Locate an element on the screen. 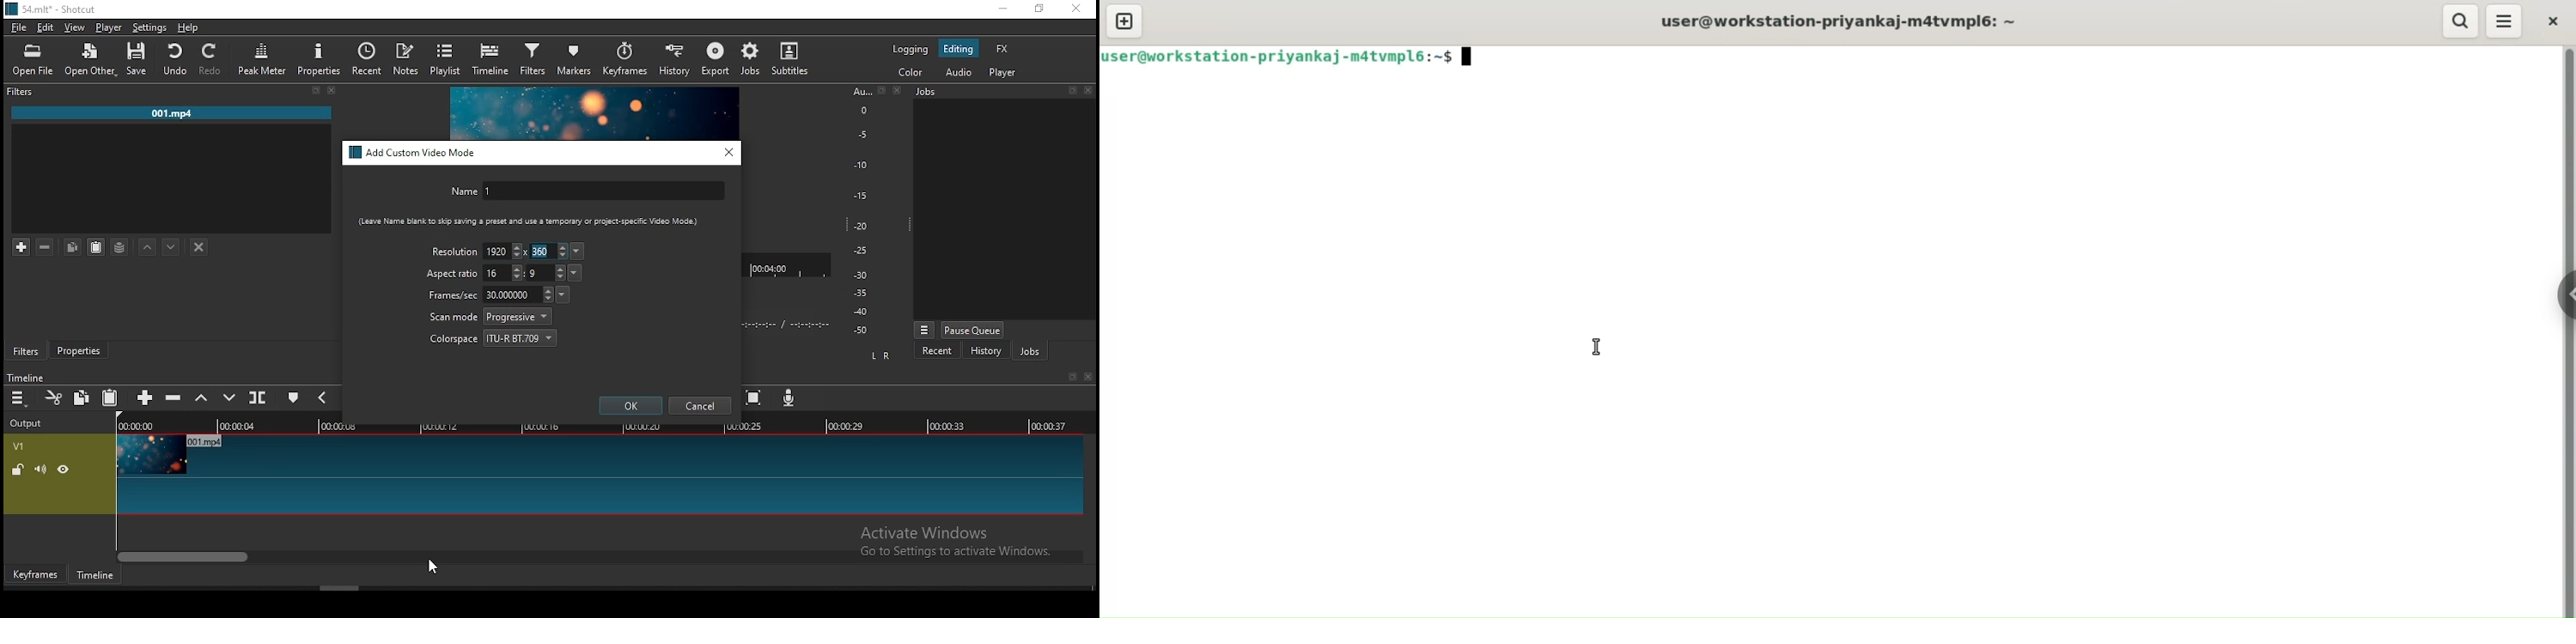 This screenshot has width=2576, height=644. frames/sec is located at coordinates (489, 294).